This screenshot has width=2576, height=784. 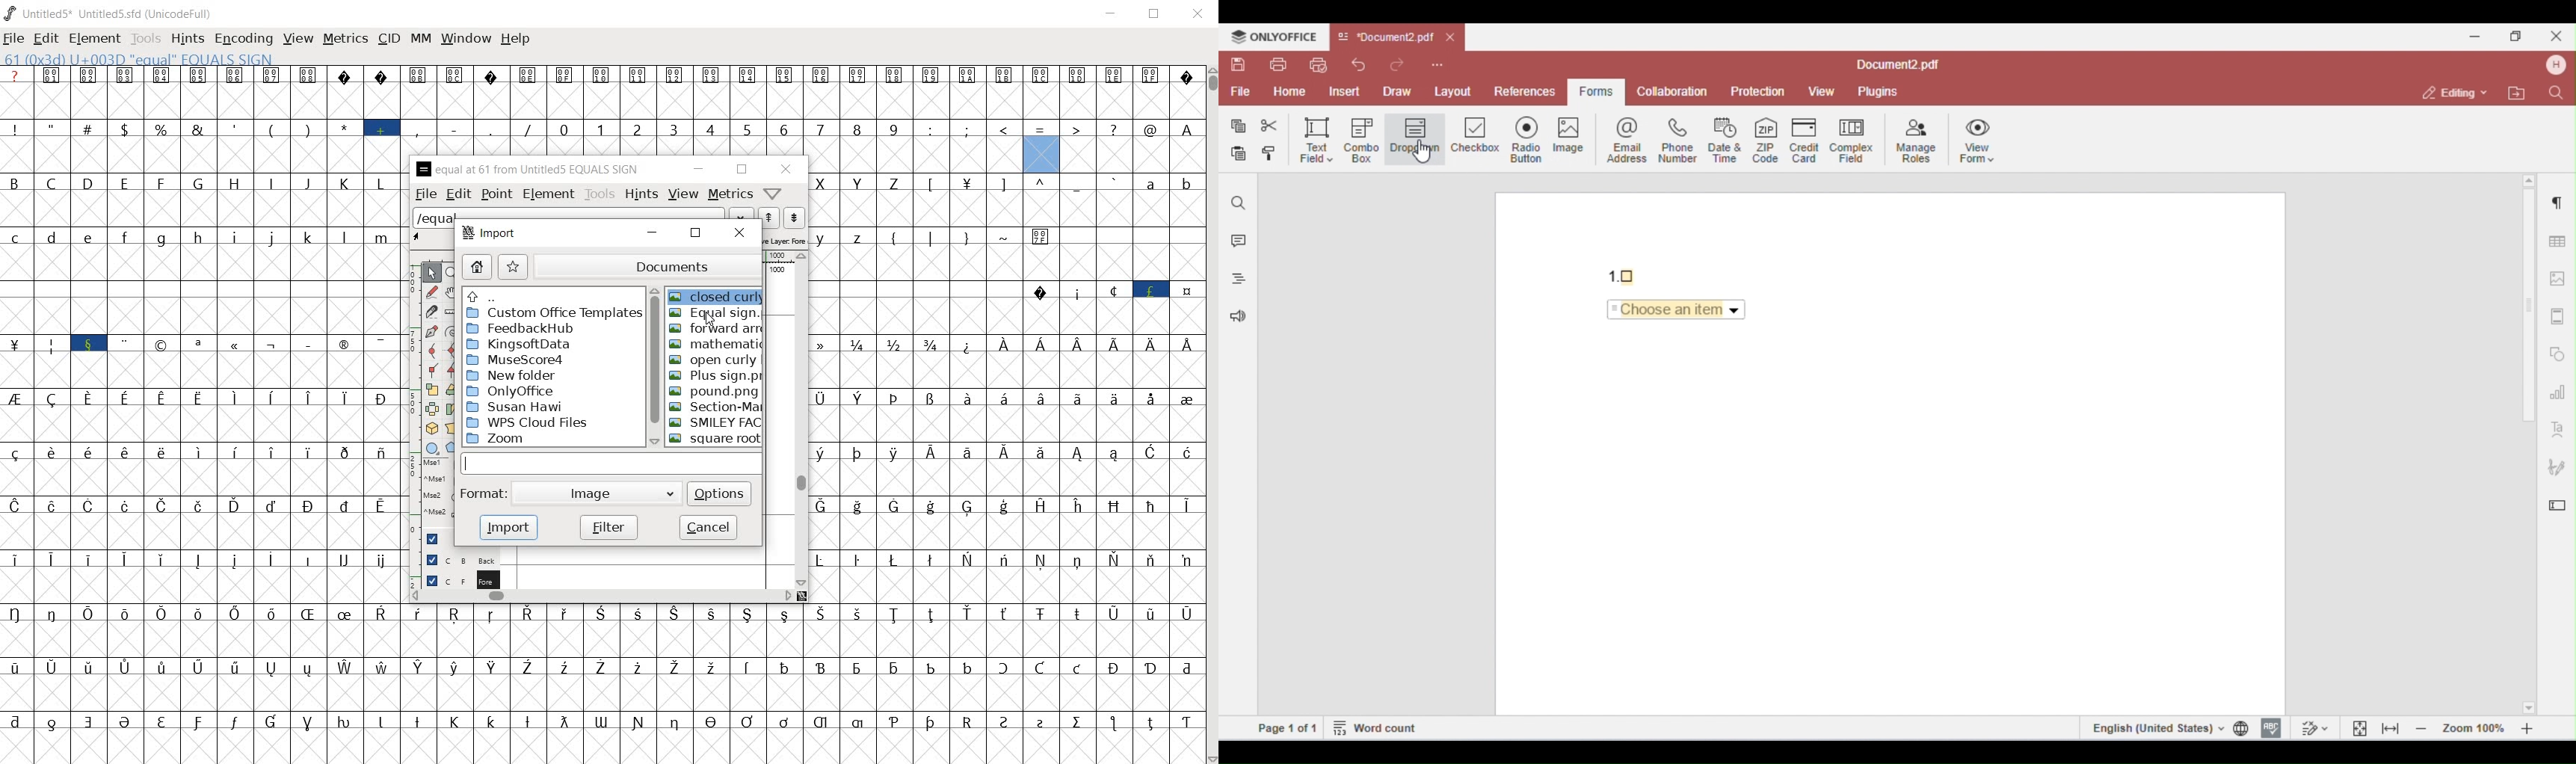 What do you see at coordinates (1211, 415) in the screenshot?
I see `scrollbar` at bounding box center [1211, 415].